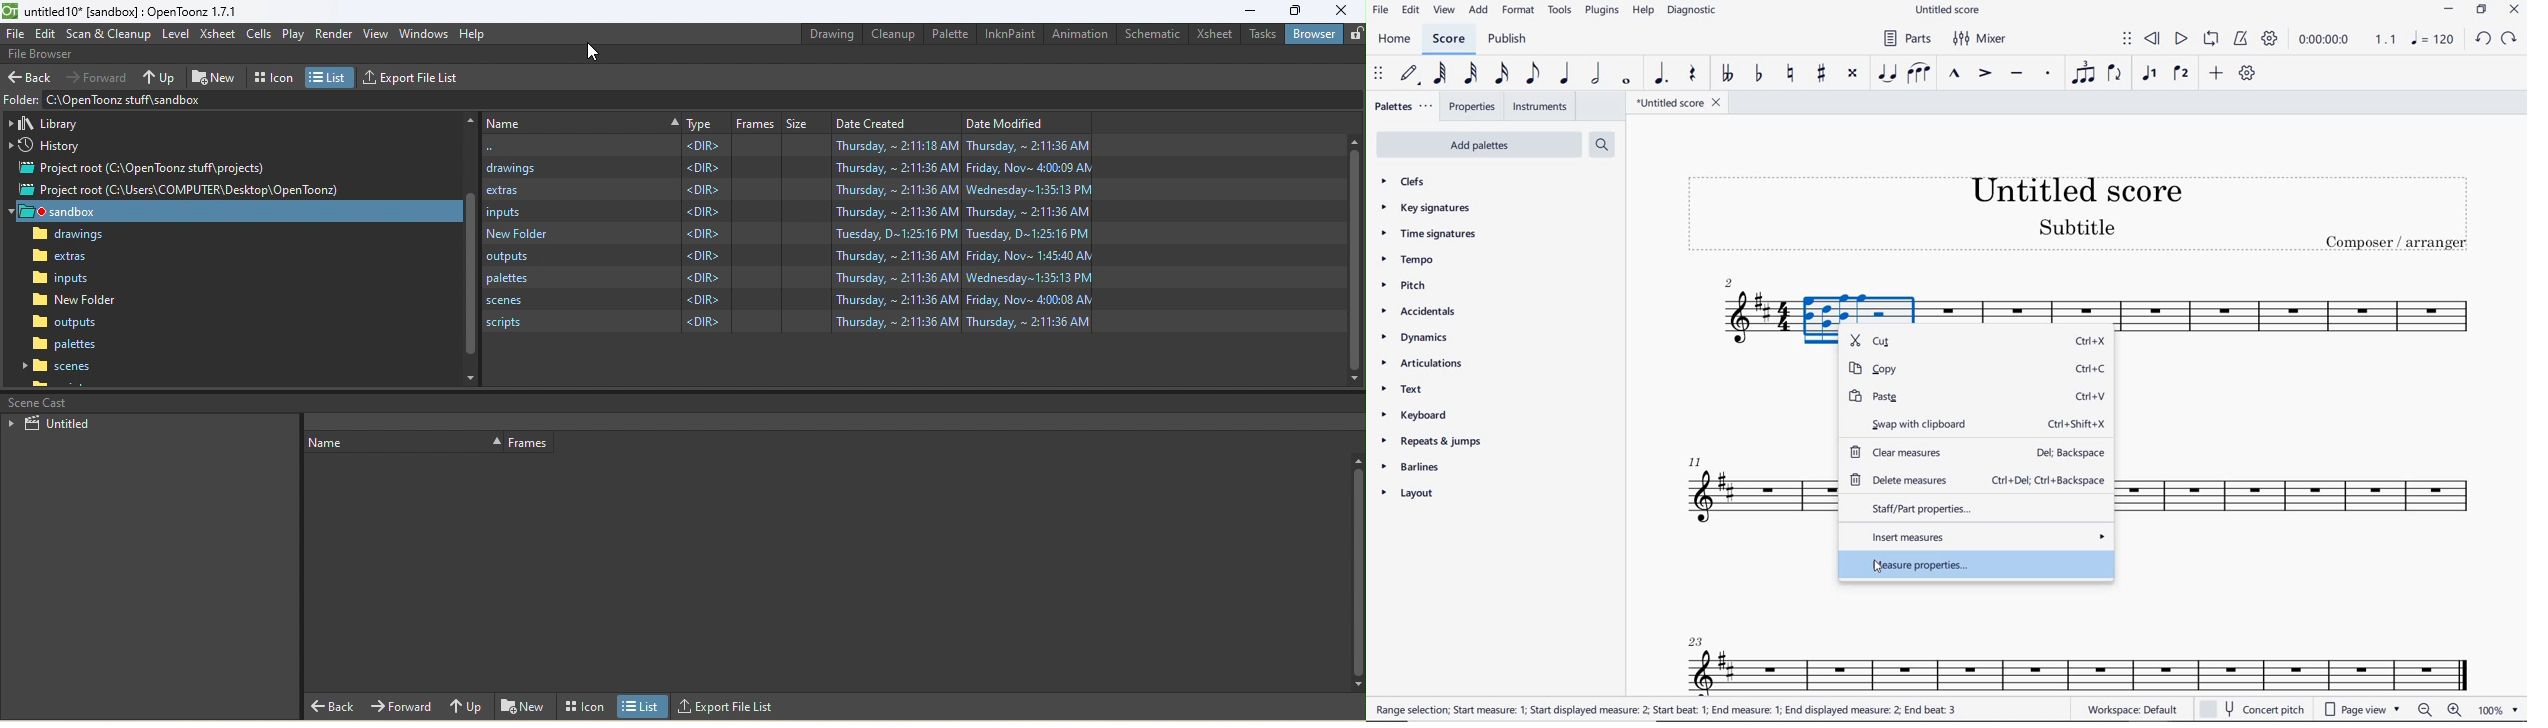  What do you see at coordinates (1425, 311) in the screenshot?
I see `ACCIDENTALS` at bounding box center [1425, 311].